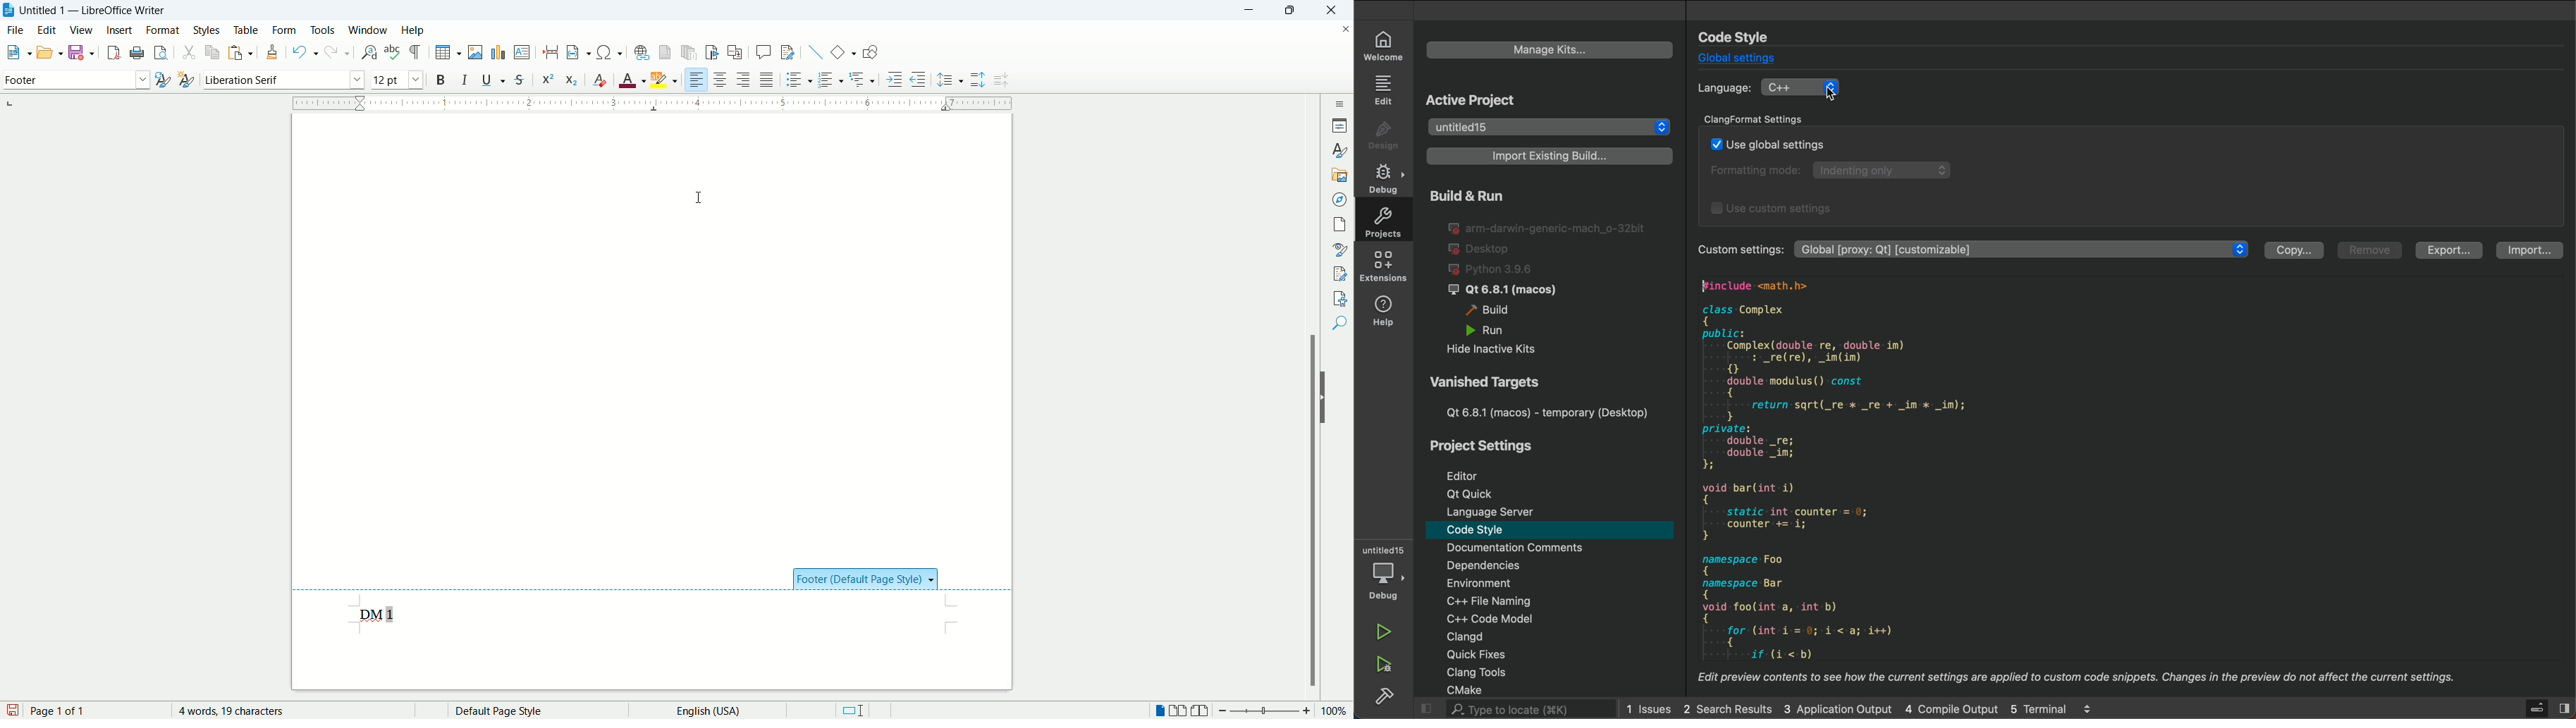 Image resolution: width=2576 pixels, height=728 pixels. I want to click on insert endnote, so click(690, 52).